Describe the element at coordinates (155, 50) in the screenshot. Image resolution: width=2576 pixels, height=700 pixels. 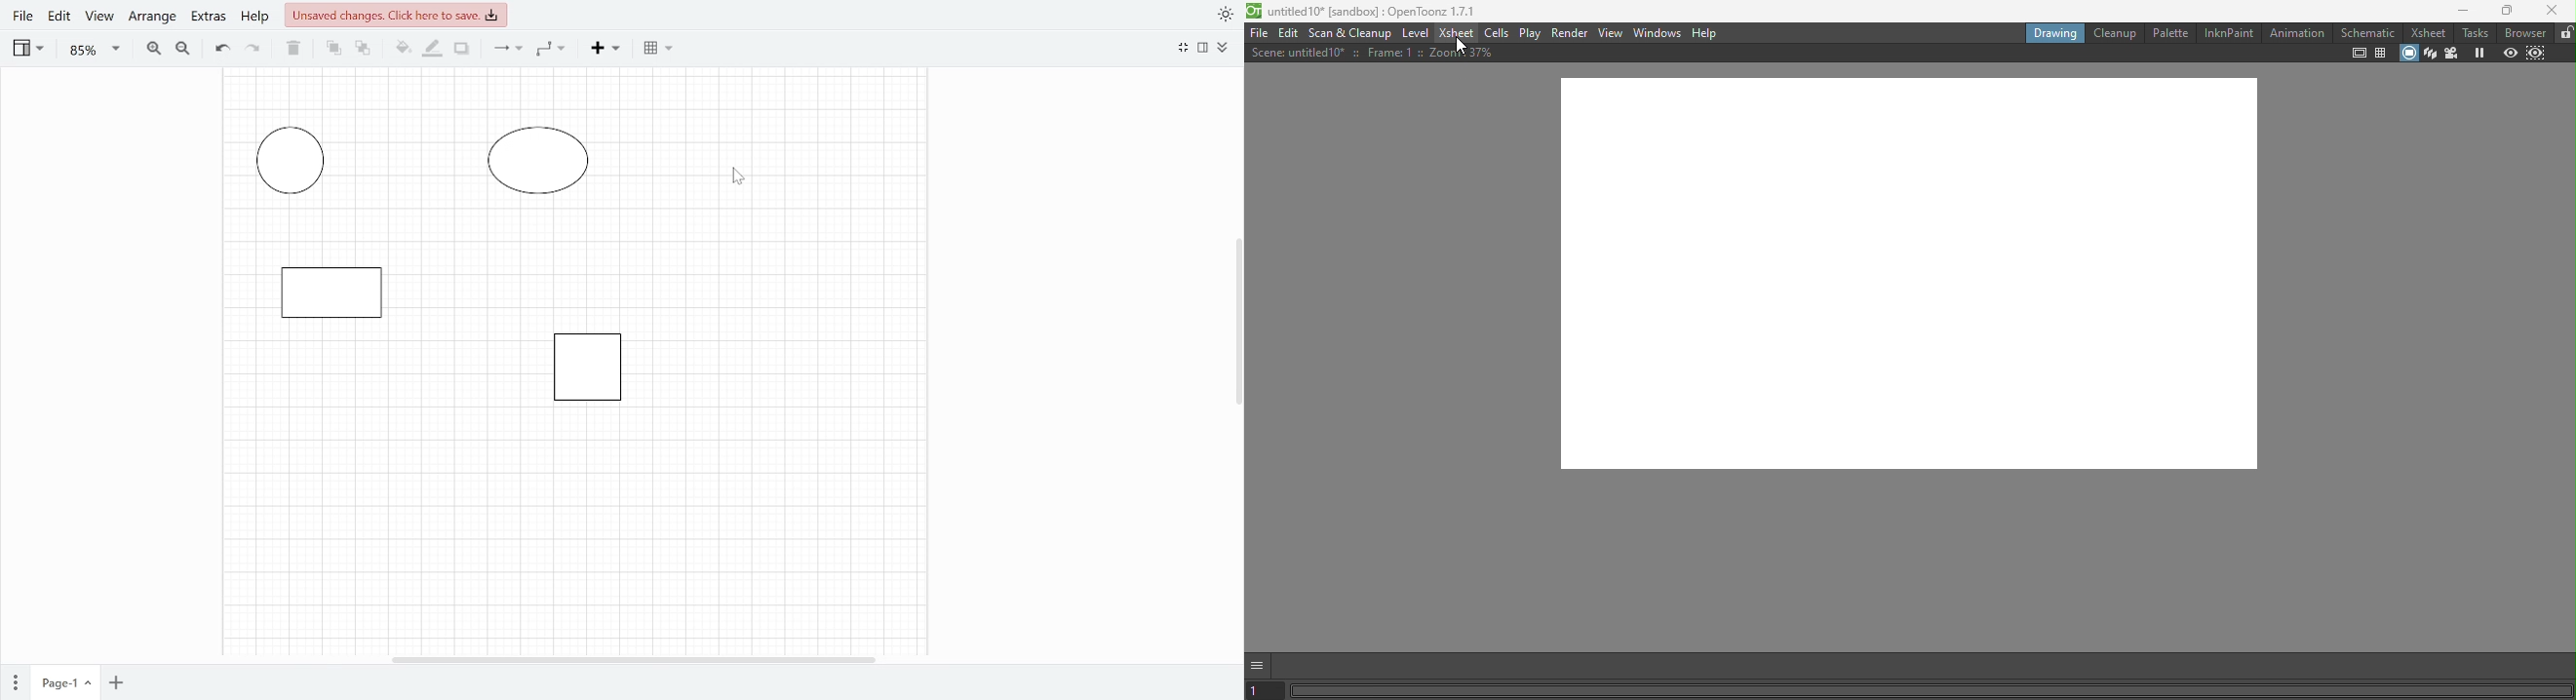
I see `Zoom in` at that location.